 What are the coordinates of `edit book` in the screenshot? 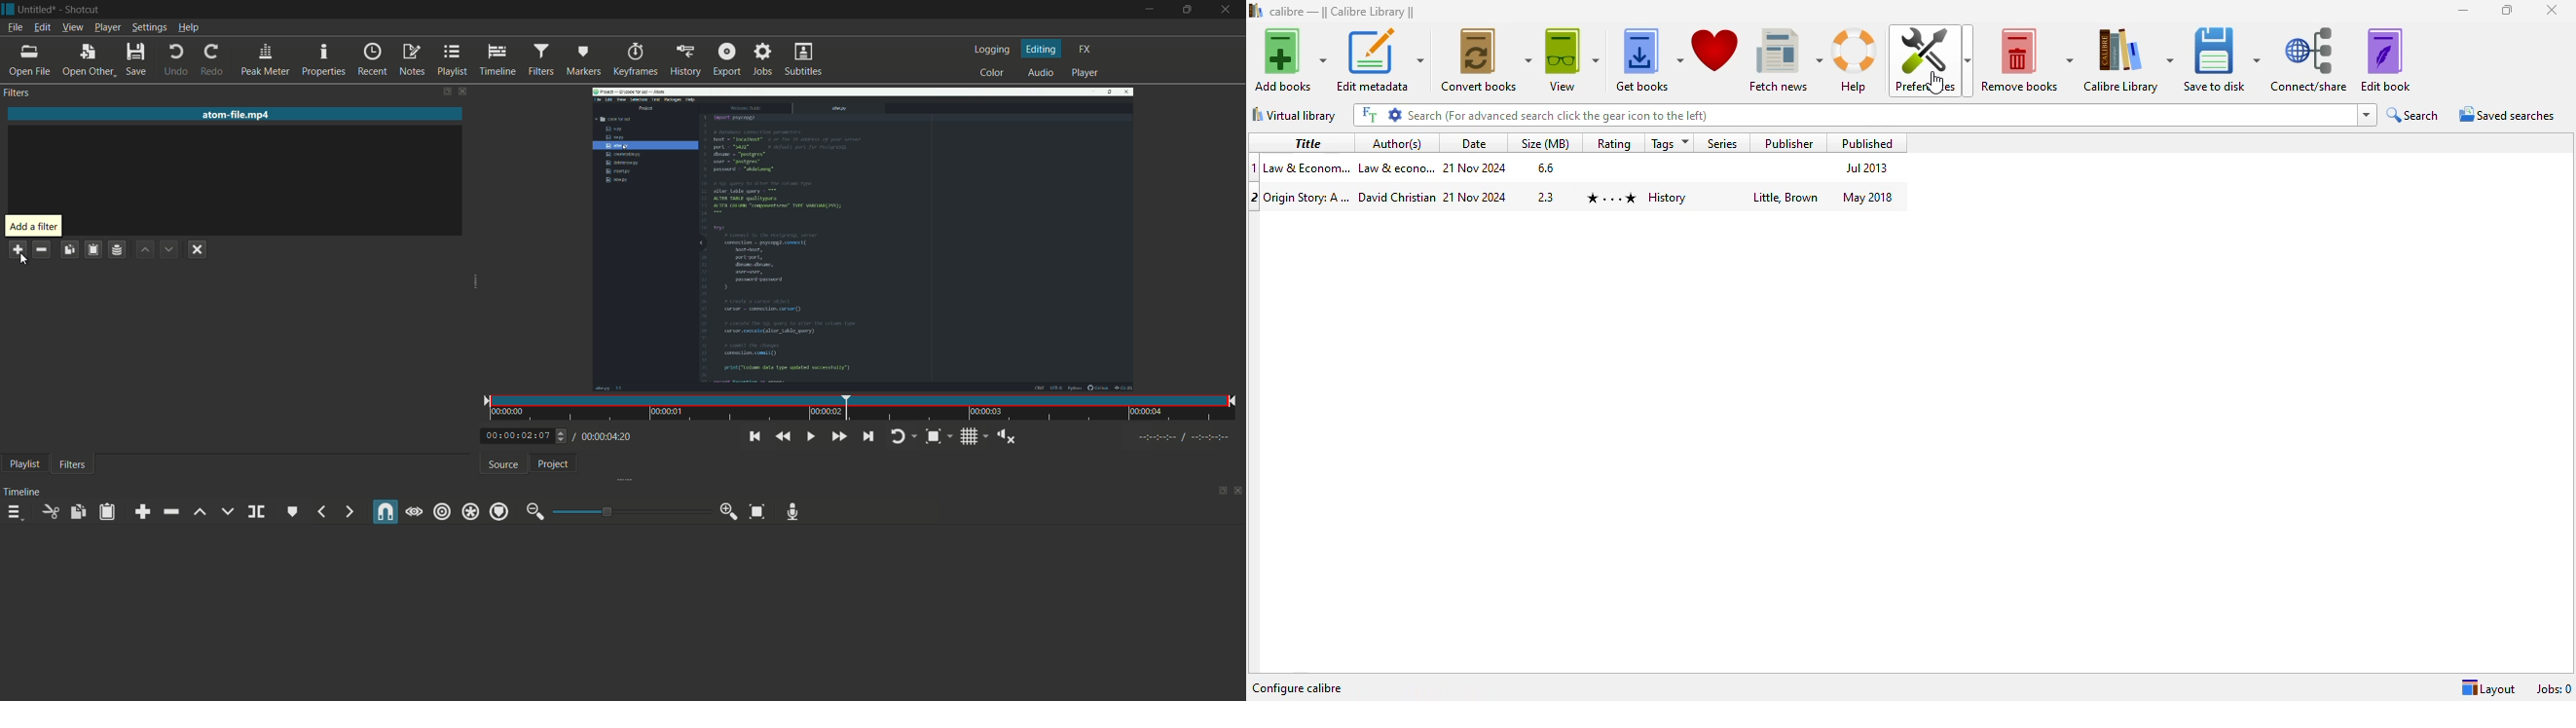 It's located at (2389, 59).